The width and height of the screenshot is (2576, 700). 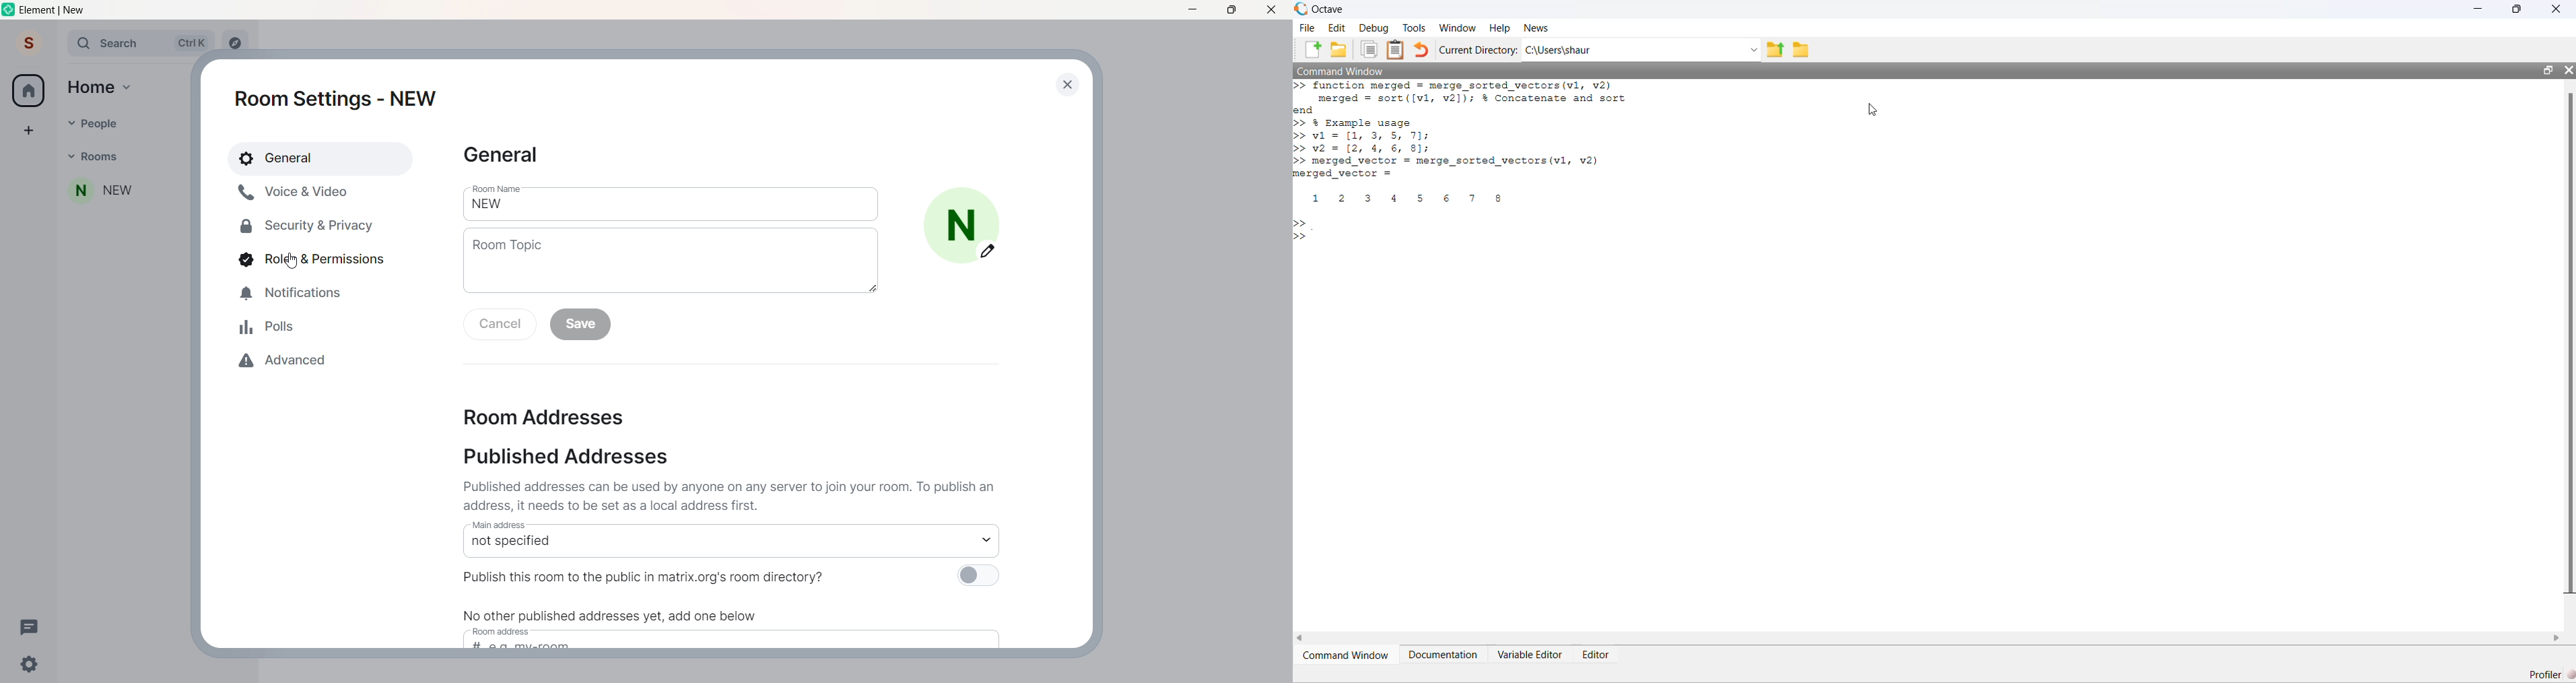 What do you see at coordinates (672, 266) in the screenshot?
I see `room topic` at bounding box center [672, 266].